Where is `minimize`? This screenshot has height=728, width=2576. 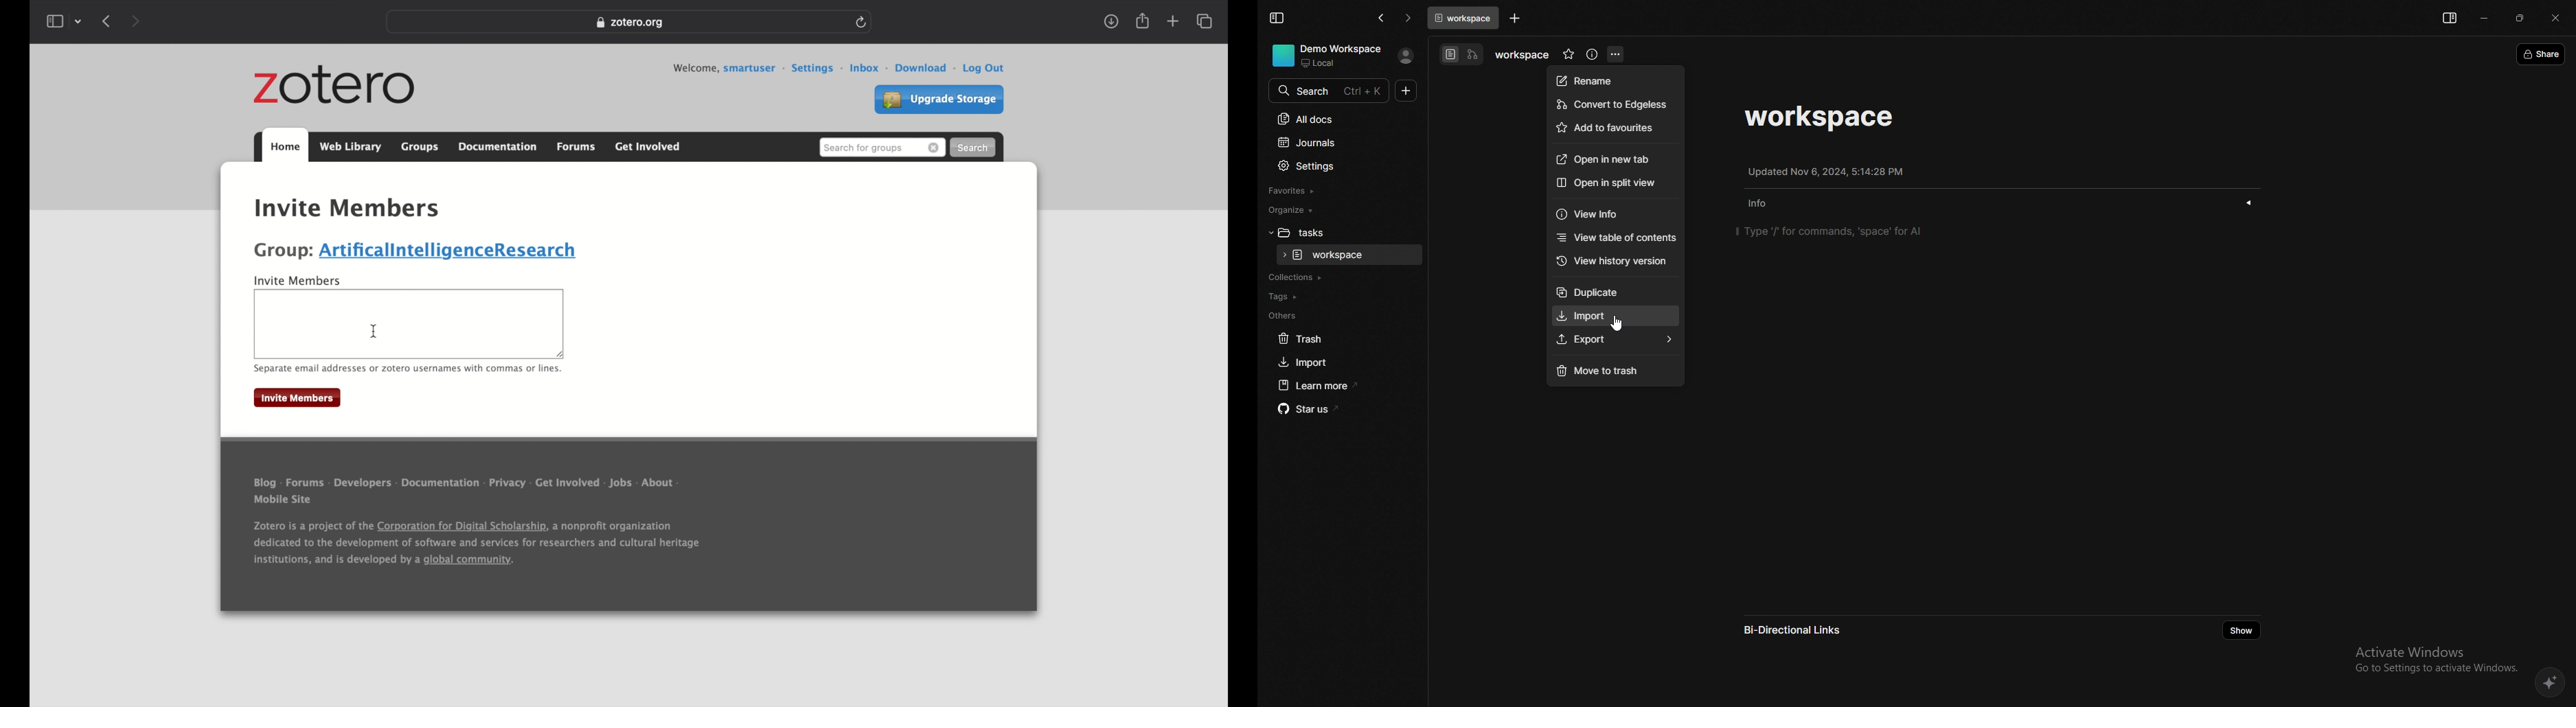
minimize is located at coordinates (2483, 17).